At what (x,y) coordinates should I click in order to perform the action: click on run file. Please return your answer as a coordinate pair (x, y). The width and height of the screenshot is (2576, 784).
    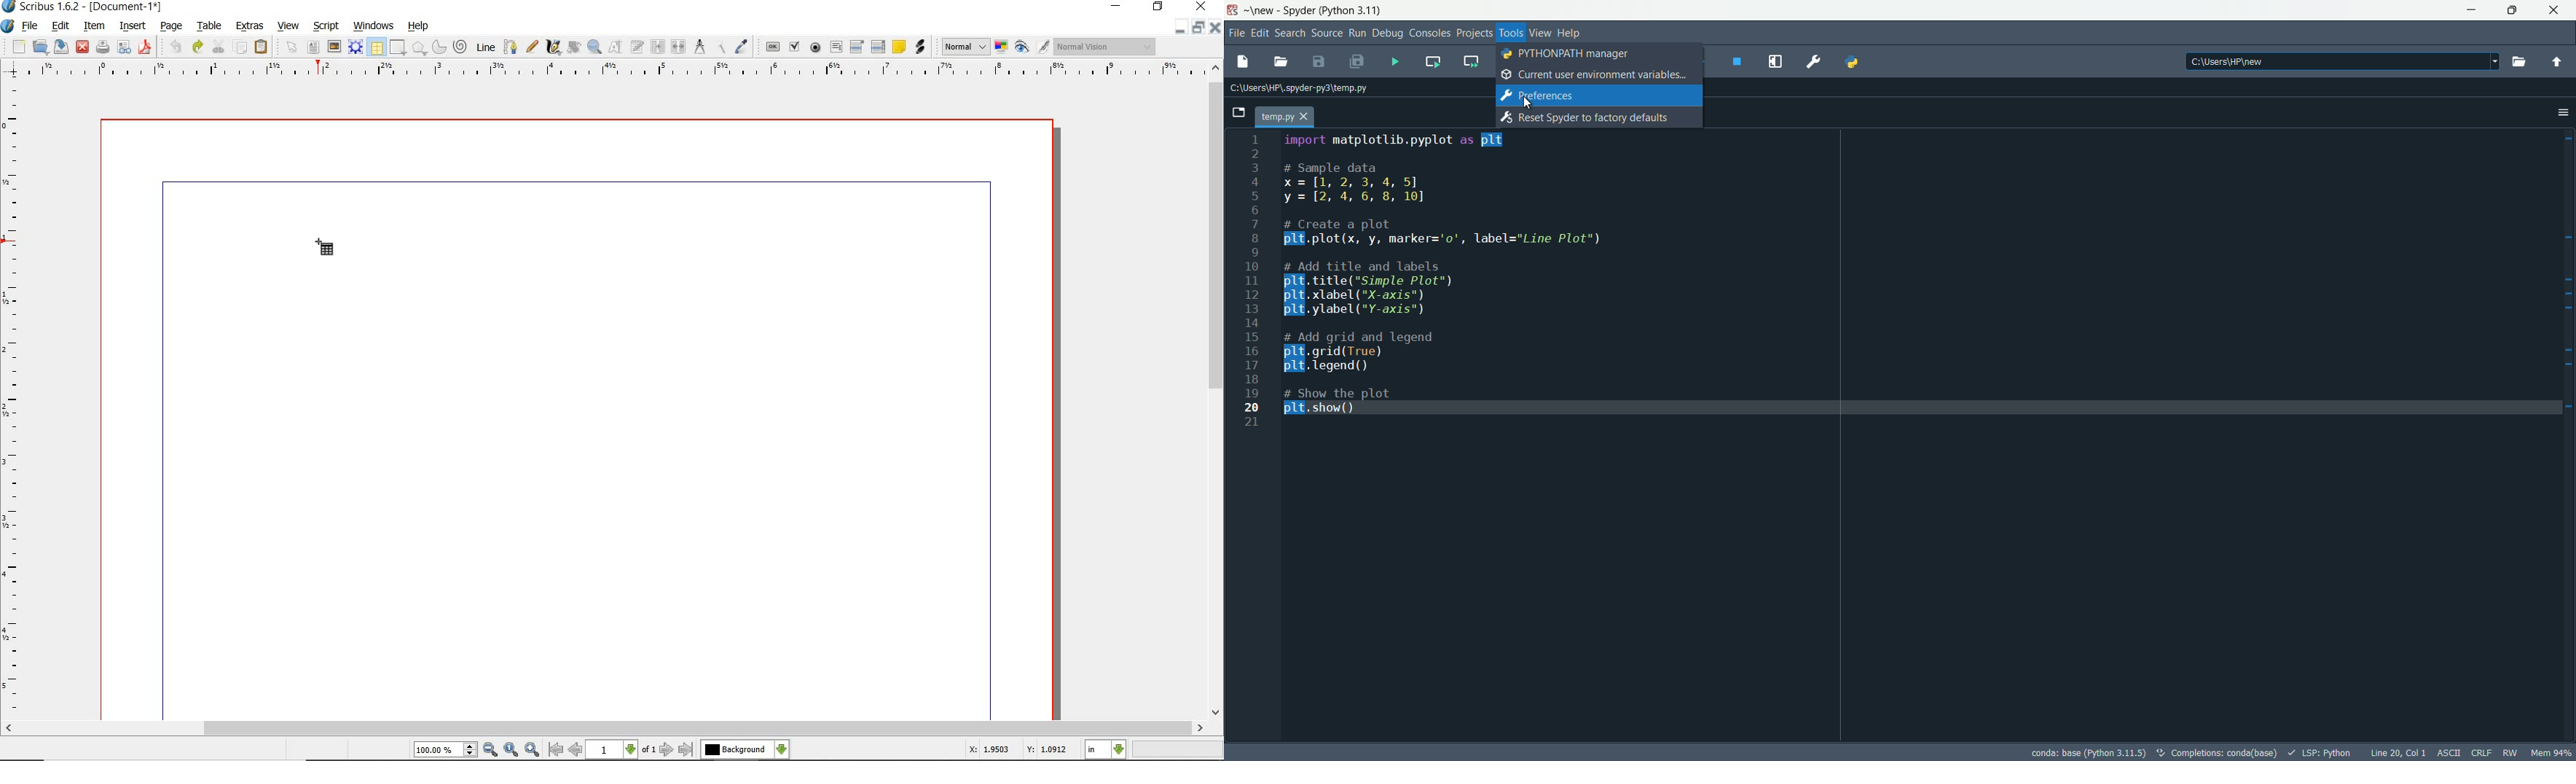
    Looking at the image, I should click on (1396, 62).